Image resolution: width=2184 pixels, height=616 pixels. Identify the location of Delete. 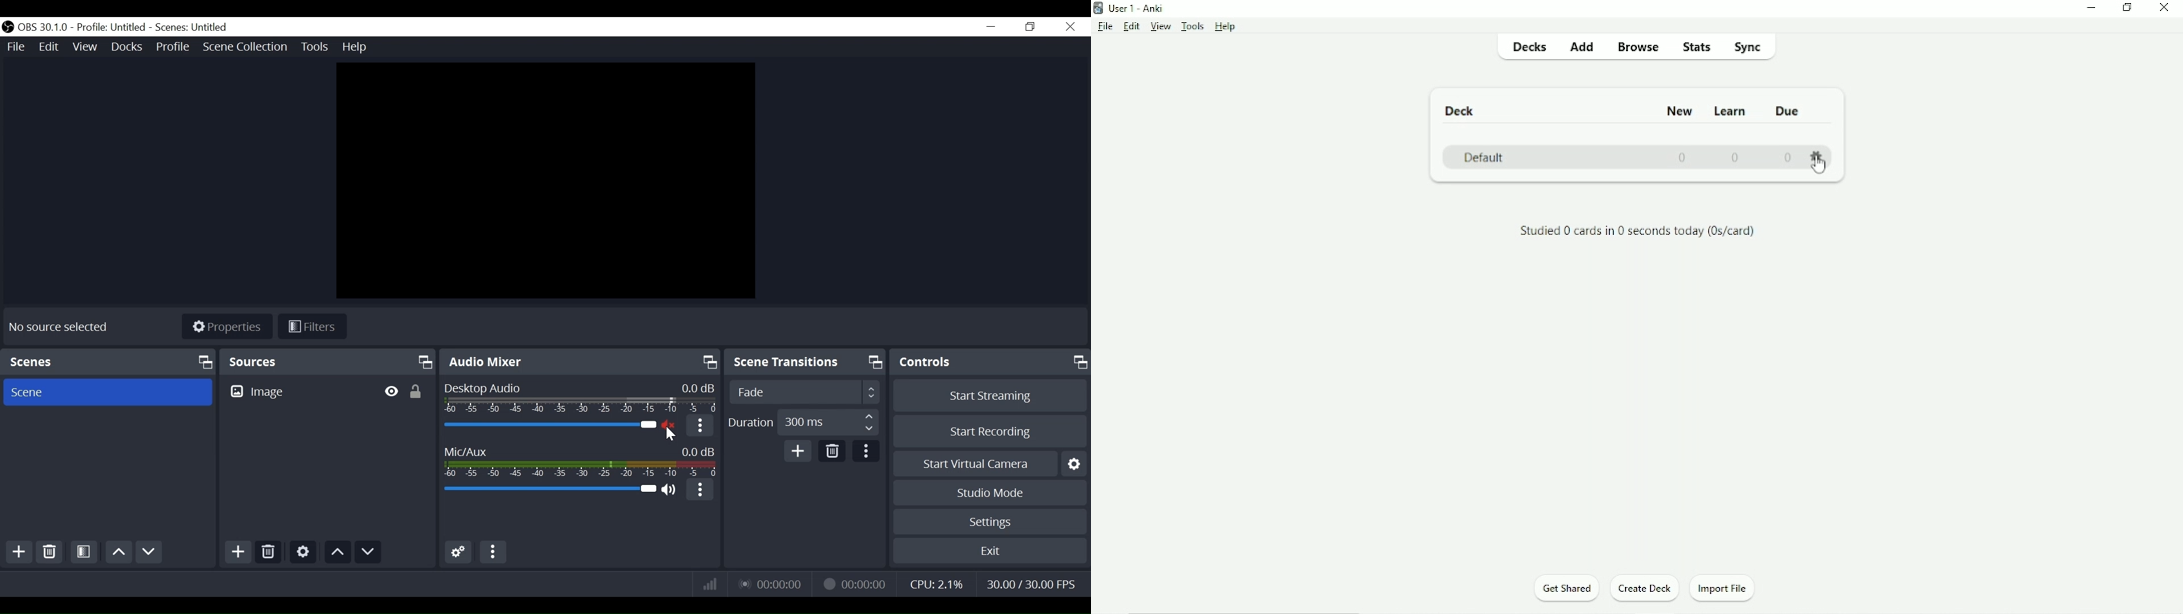
(51, 551).